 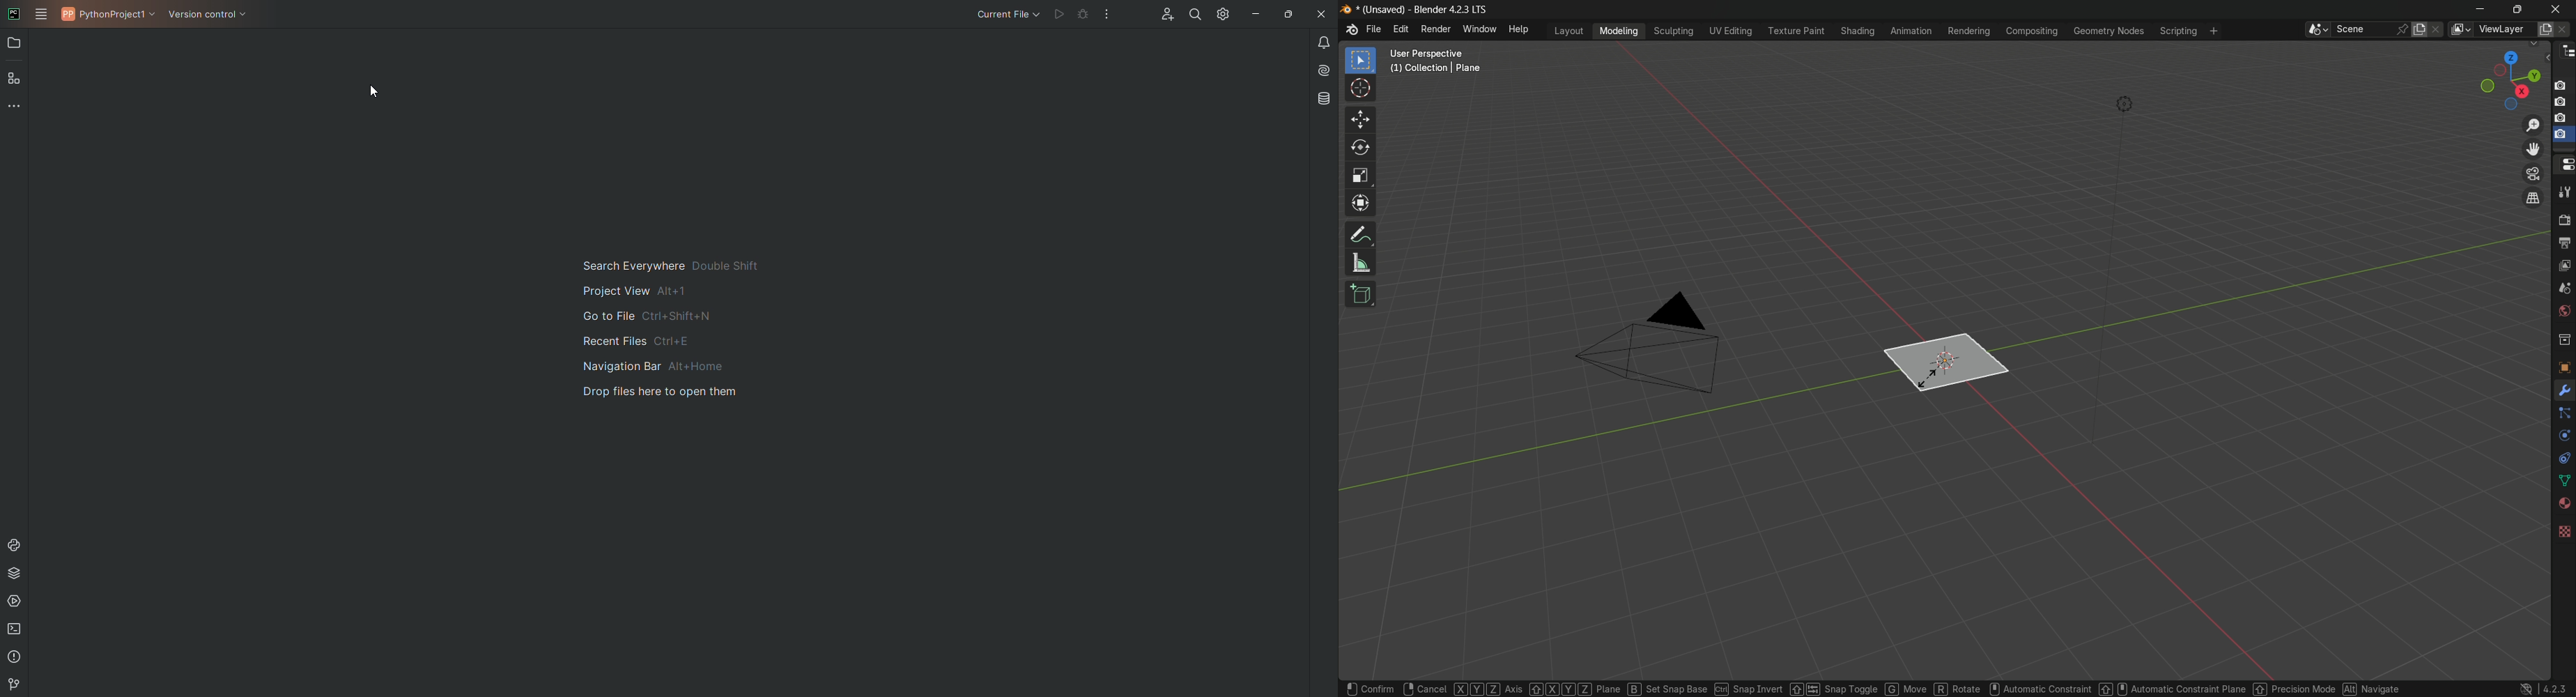 I want to click on Notifications, so click(x=1320, y=43).